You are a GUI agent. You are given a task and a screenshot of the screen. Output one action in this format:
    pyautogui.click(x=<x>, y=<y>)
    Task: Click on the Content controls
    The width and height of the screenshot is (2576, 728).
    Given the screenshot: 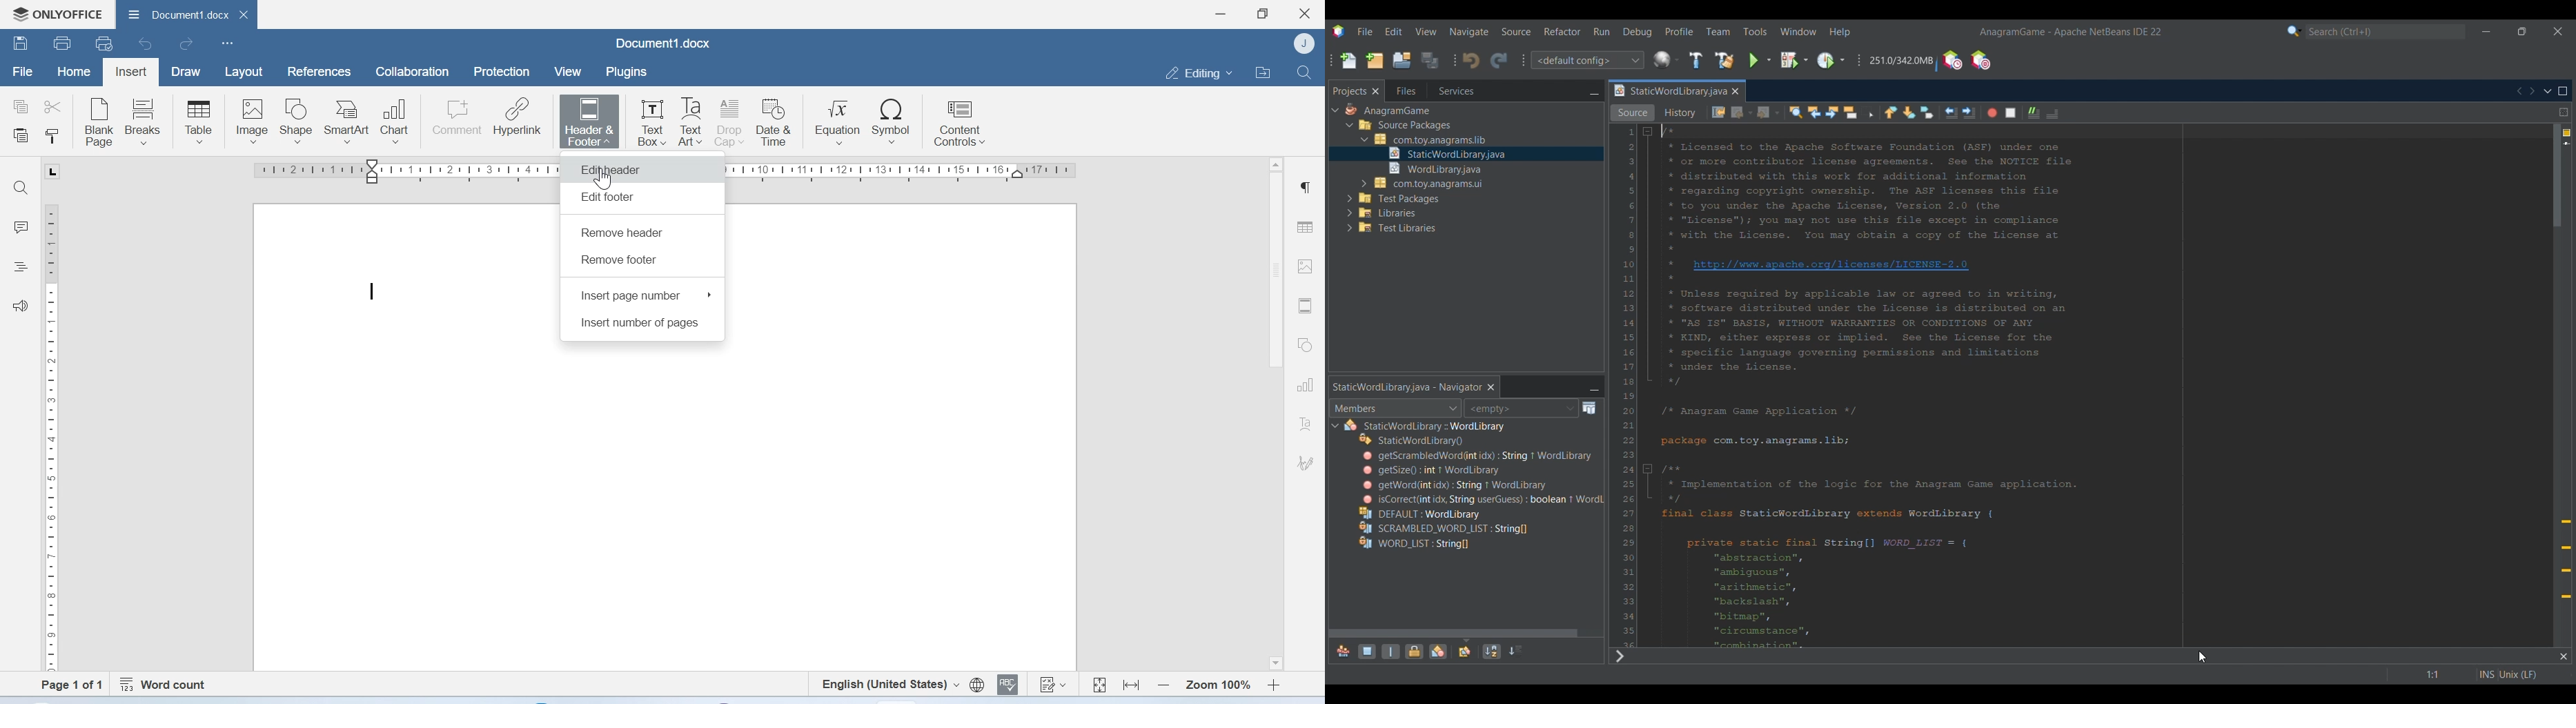 What is the action you would take?
    pyautogui.click(x=958, y=124)
    